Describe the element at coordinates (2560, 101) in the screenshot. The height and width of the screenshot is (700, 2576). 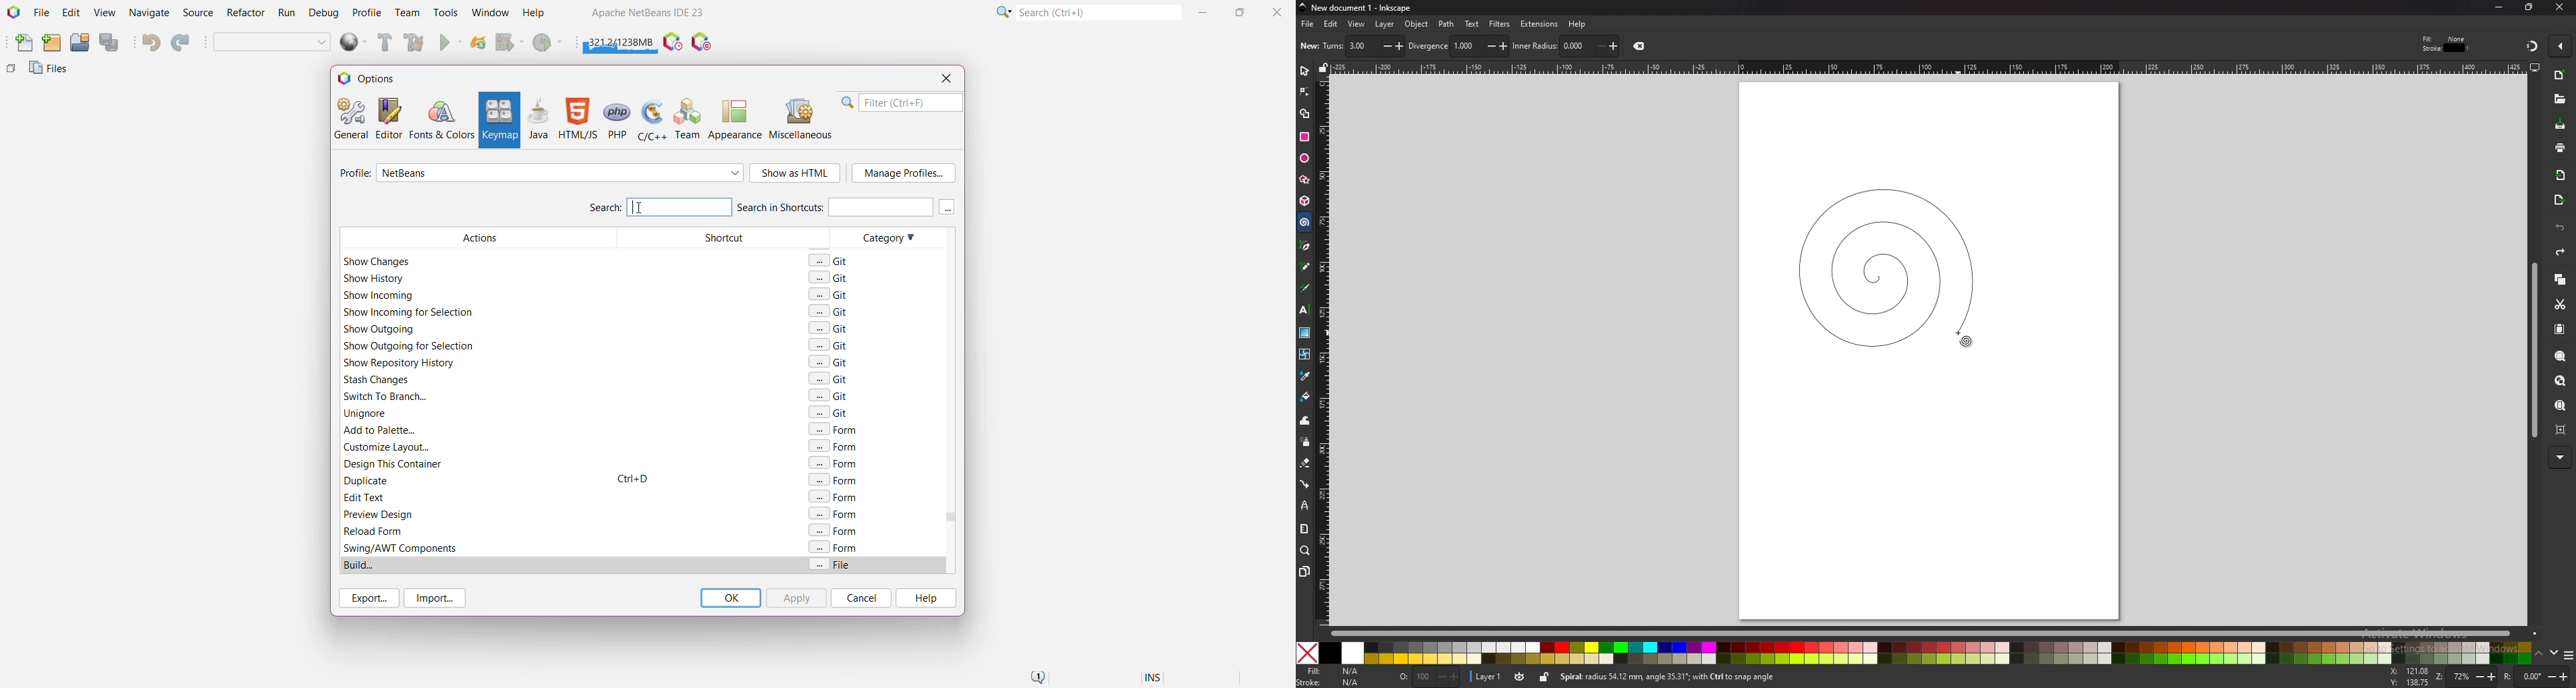
I see `open` at that location.